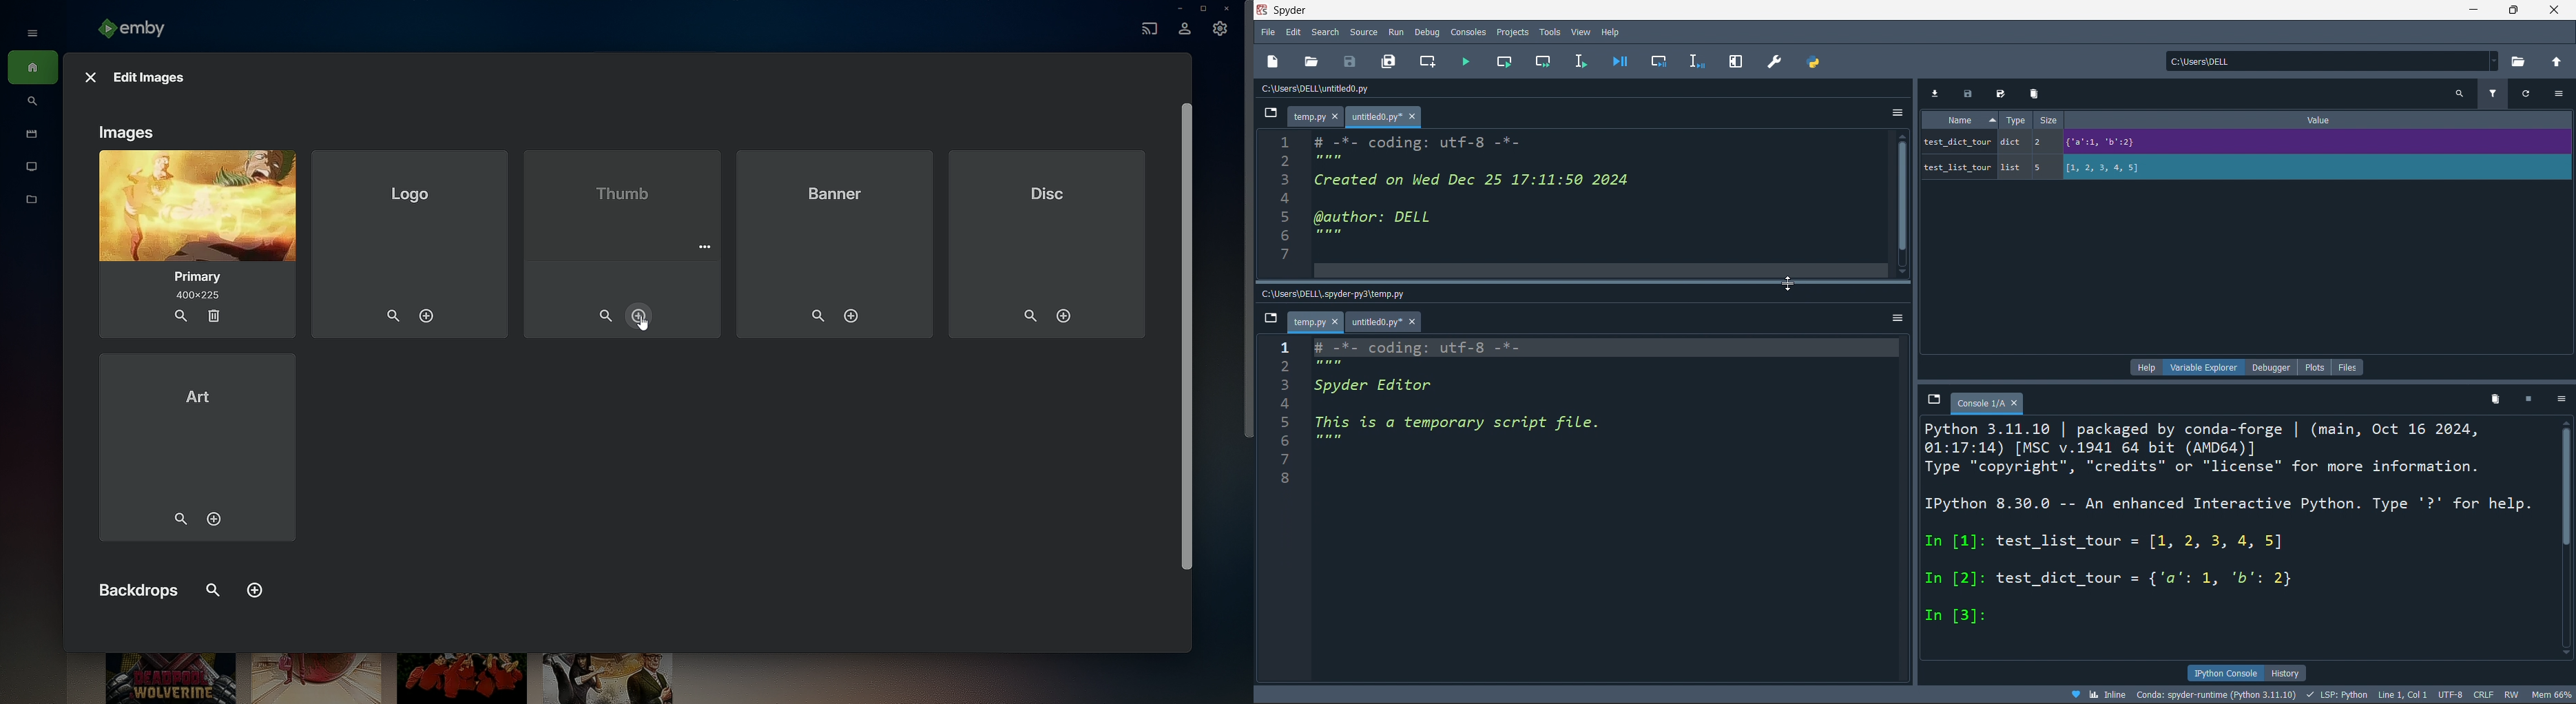 The height and width of the screenshot is (728, 2576). I want to click on temp.py, so click(1318, 117).